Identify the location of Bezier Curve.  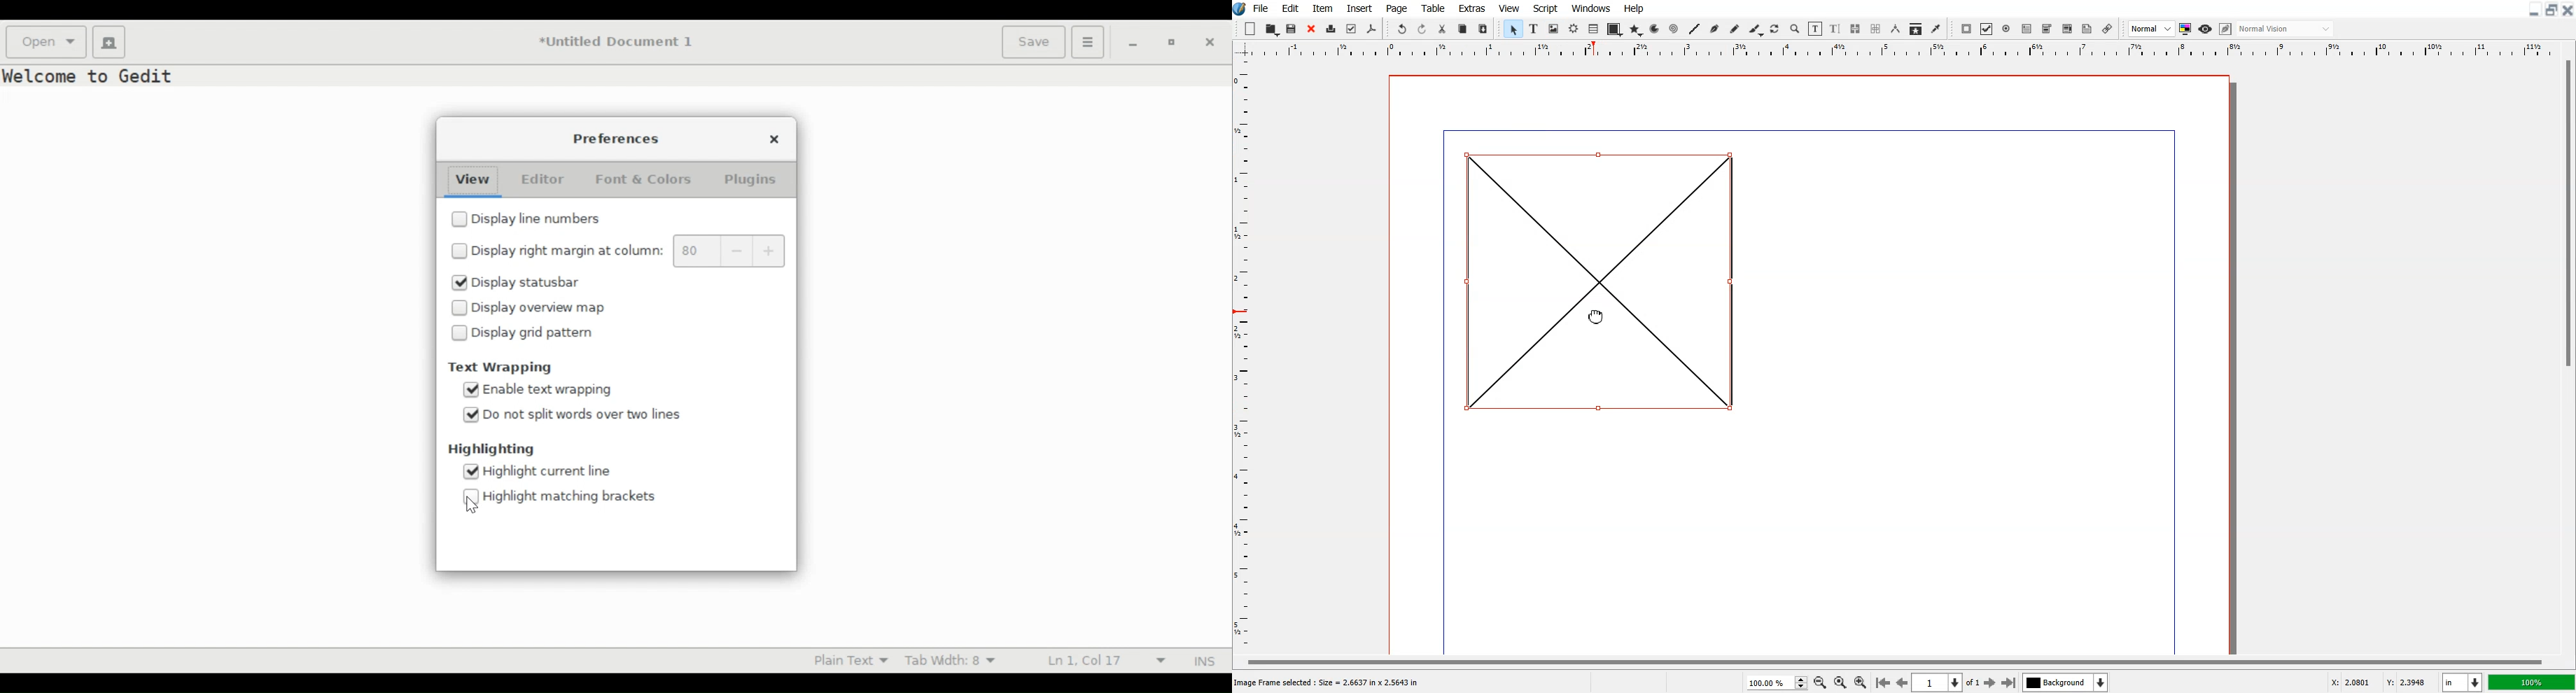
(1714, 29).